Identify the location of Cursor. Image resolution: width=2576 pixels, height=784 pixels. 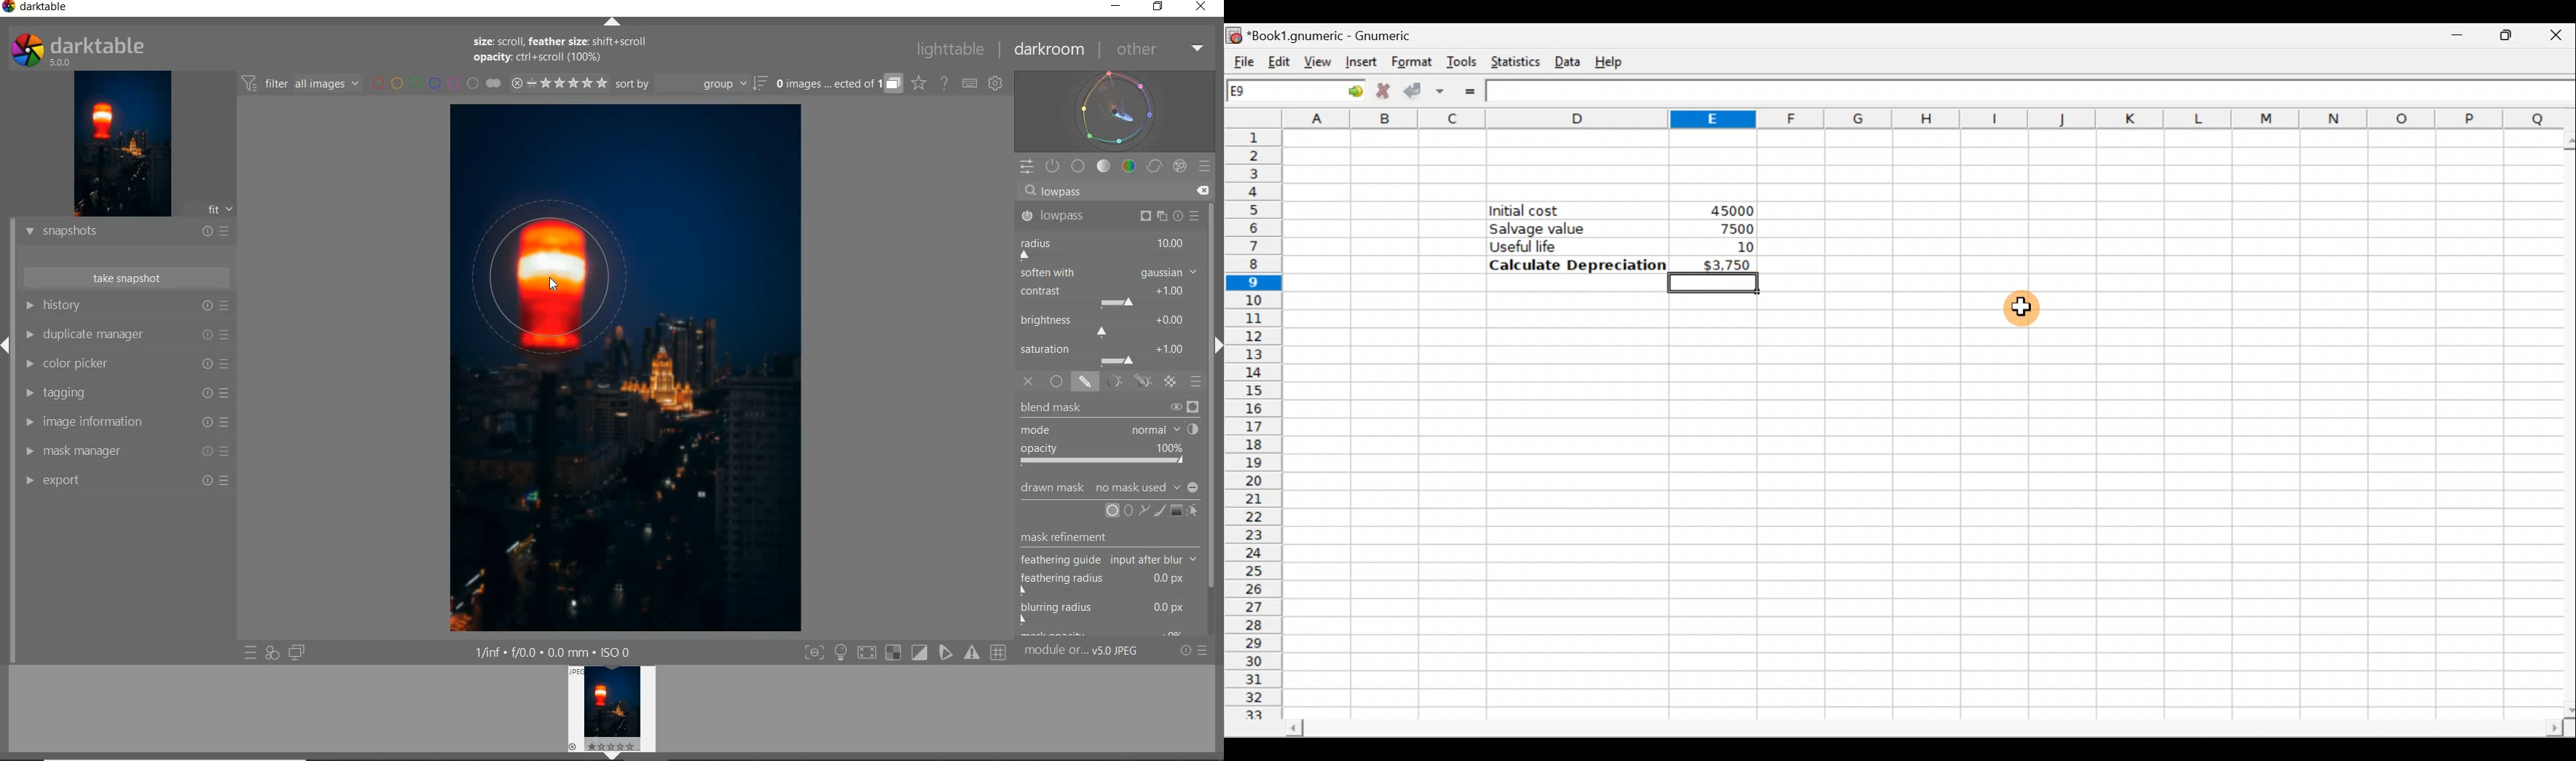
(1121, 518).